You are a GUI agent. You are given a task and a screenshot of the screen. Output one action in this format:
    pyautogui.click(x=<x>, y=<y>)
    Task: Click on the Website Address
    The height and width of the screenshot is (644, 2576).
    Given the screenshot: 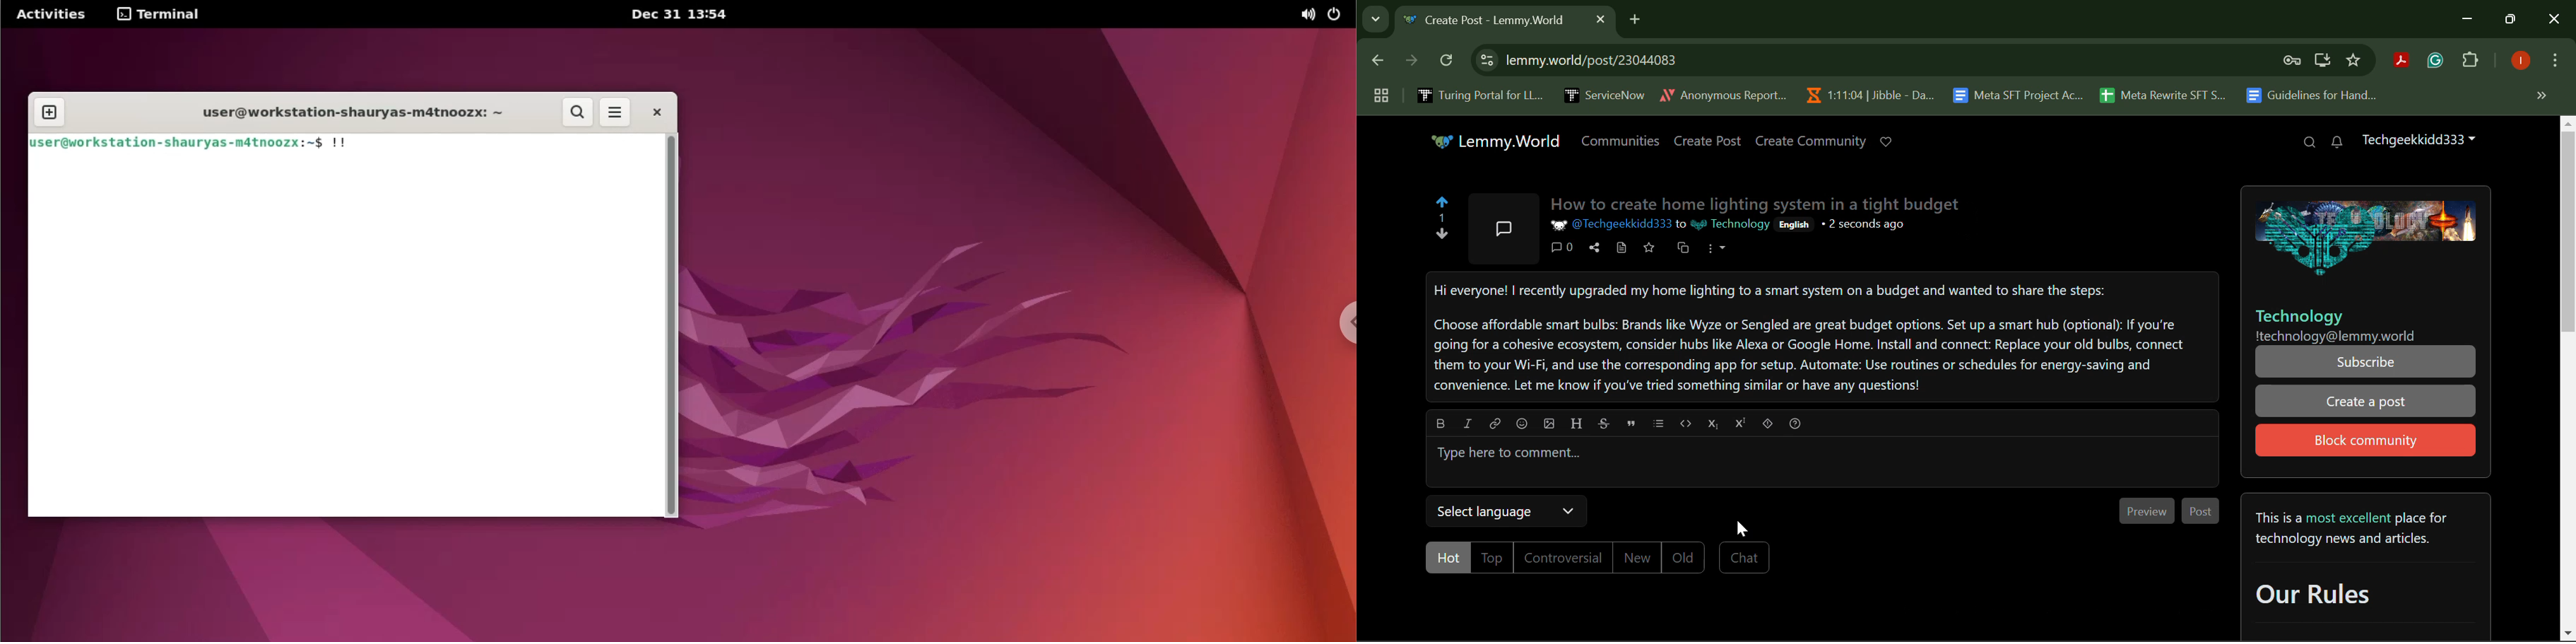 What is the action you would take?
    pyautogui.click(x=1804, y=60)
    